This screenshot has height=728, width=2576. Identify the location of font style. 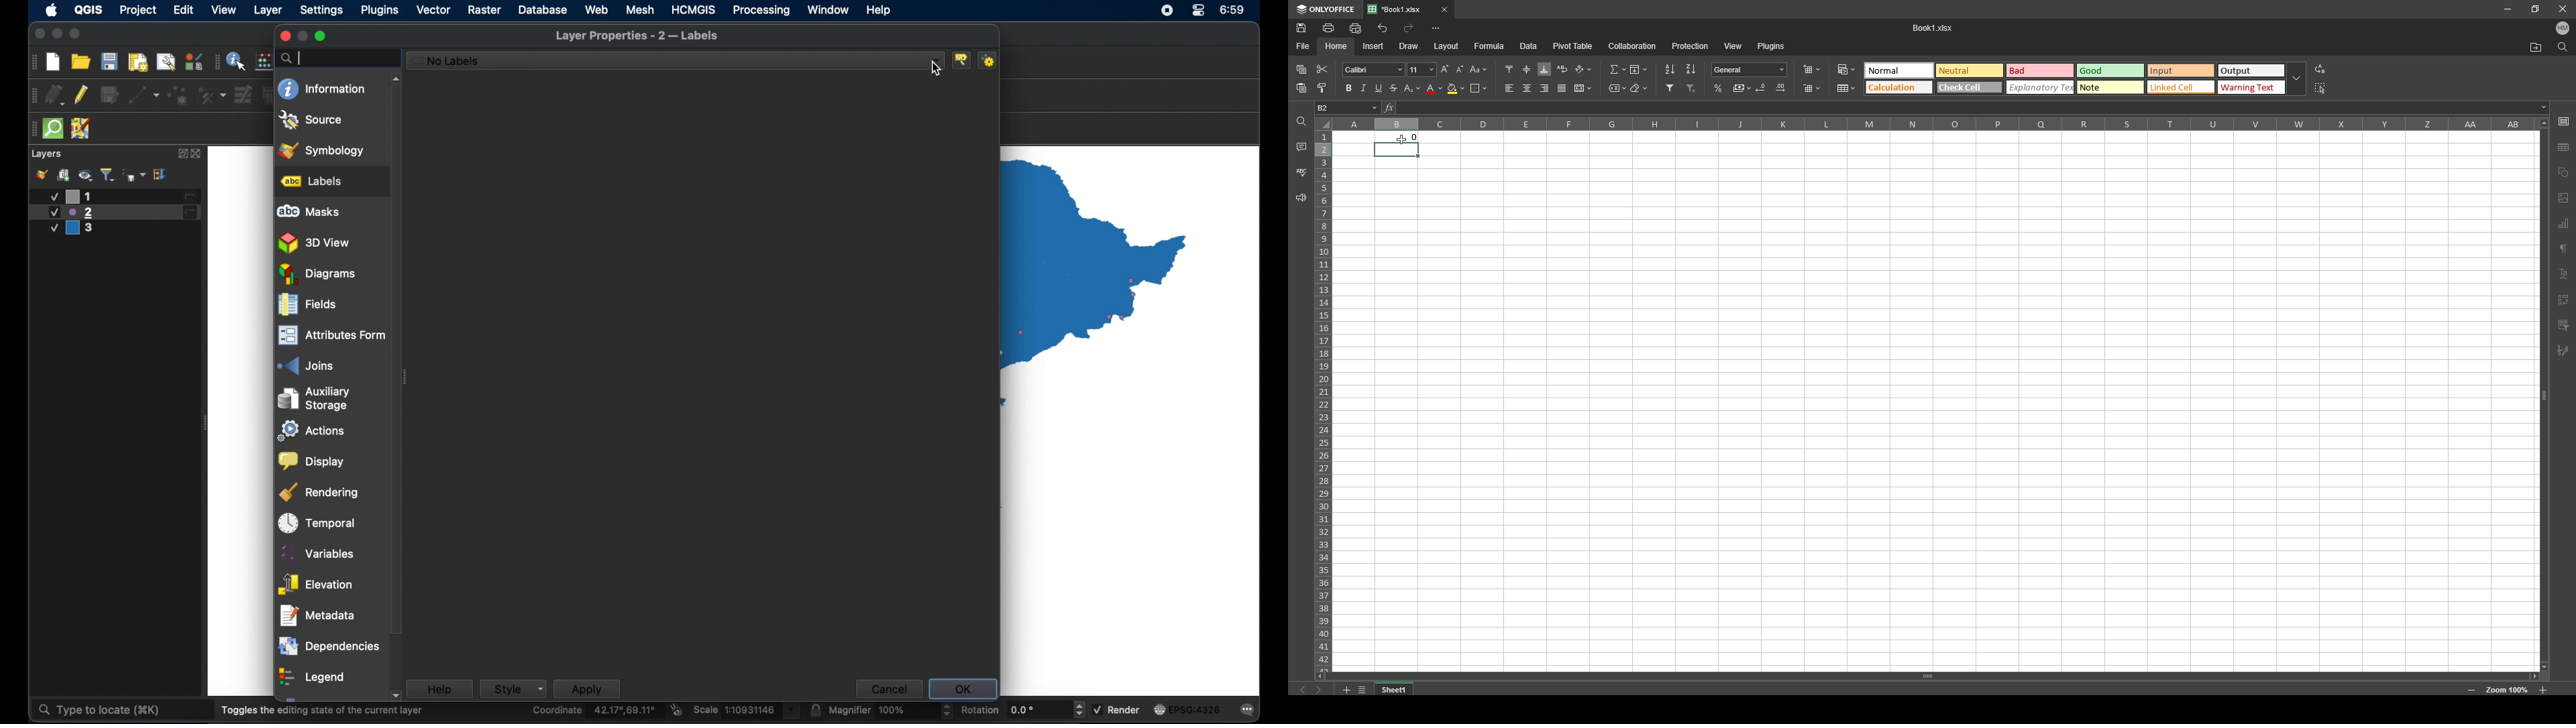
(1374, 70).